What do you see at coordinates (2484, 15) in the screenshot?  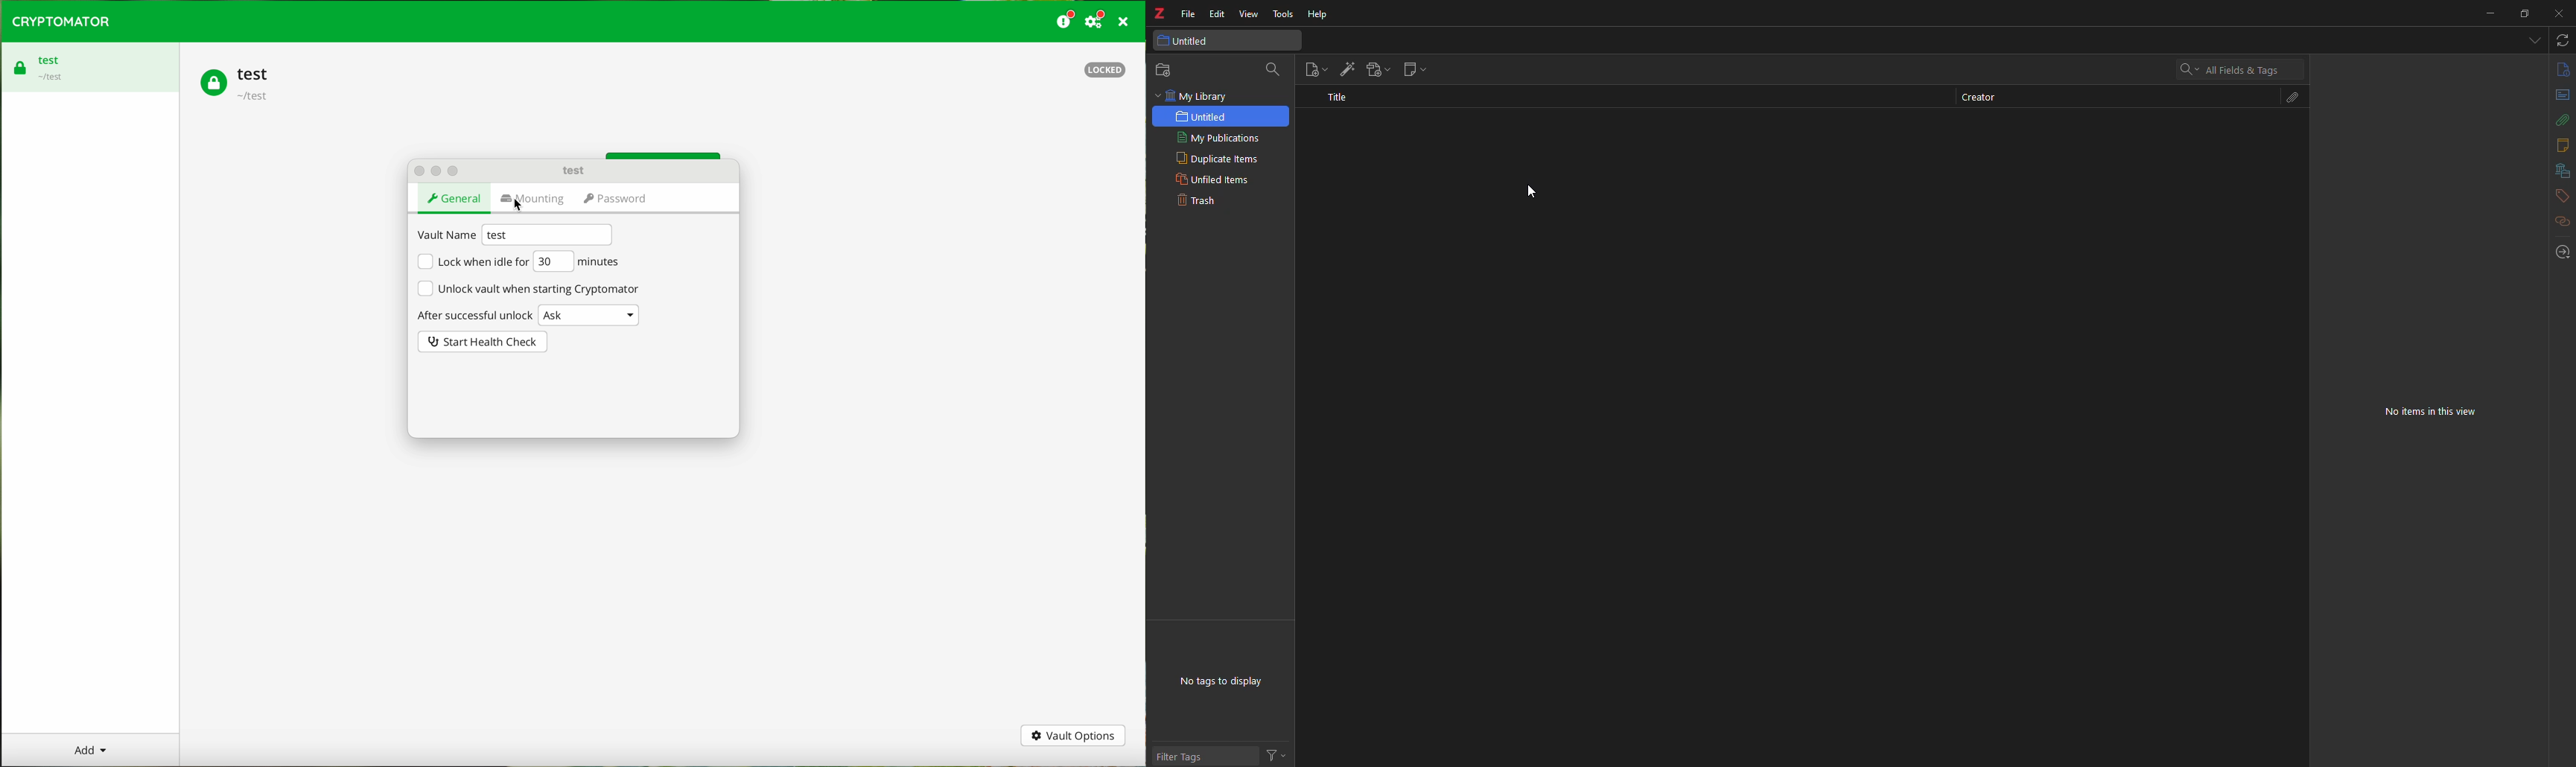 I see `minimize` at bounding box center [2484, 15].